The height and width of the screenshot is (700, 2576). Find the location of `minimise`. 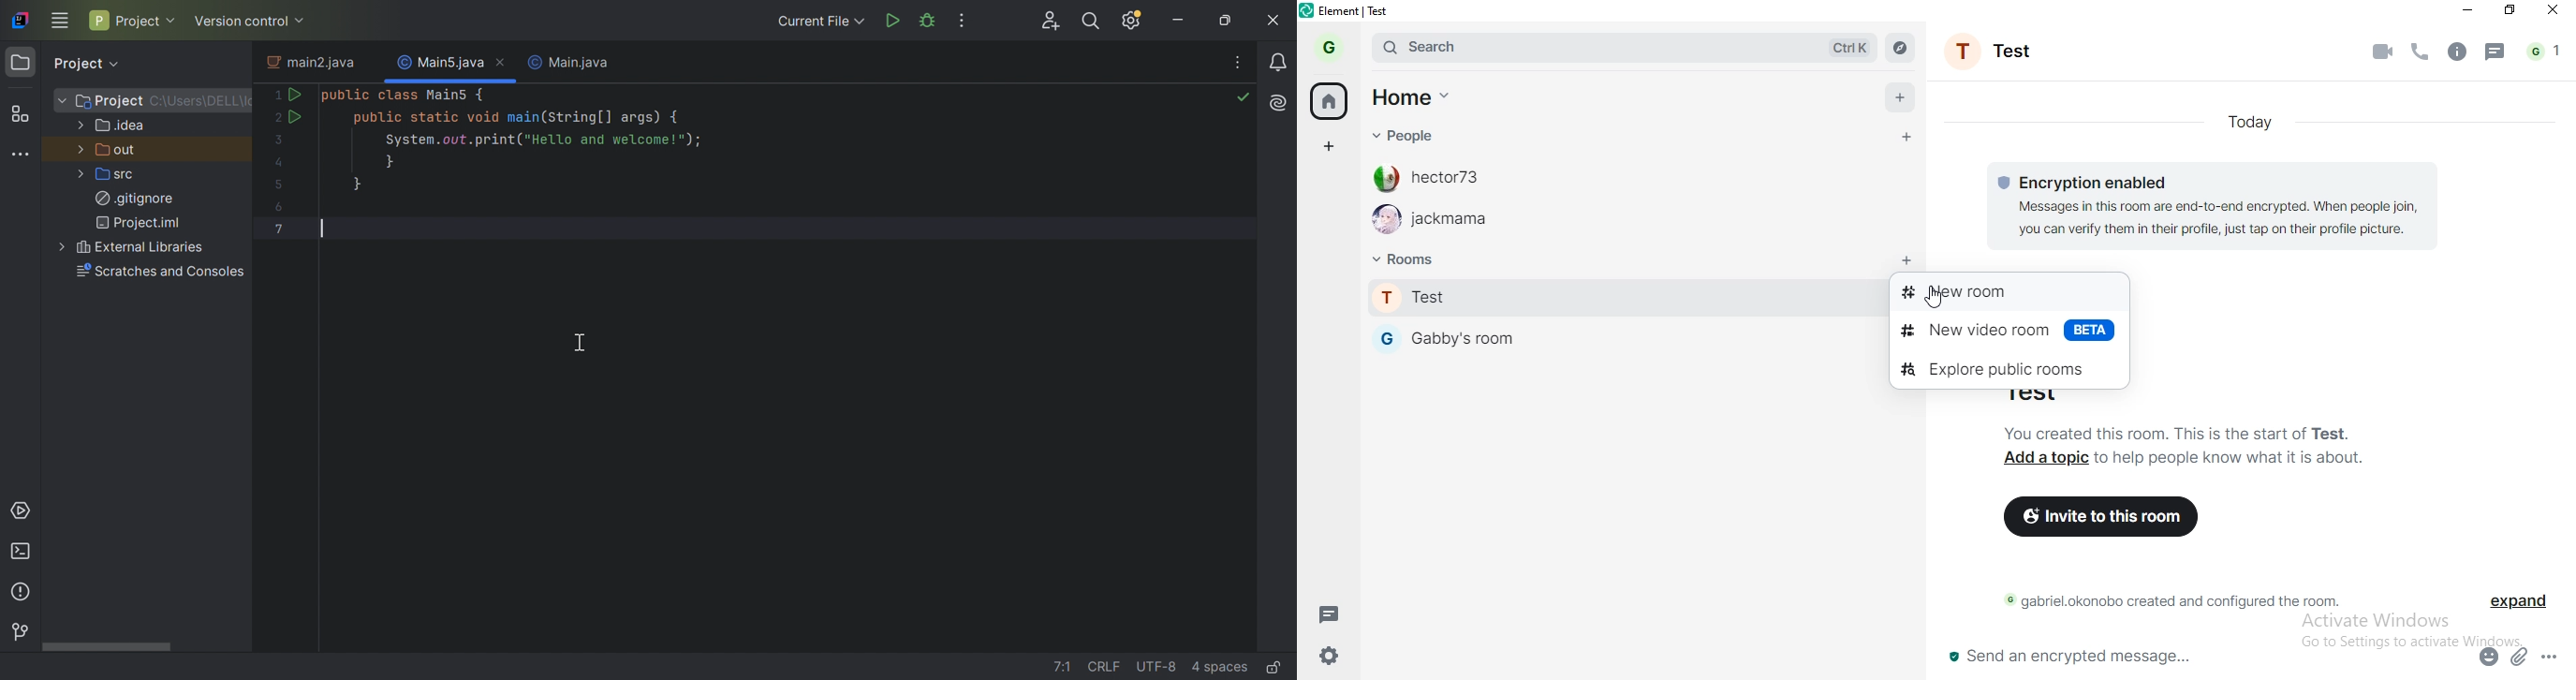

minimise is located at coordinates (2468, 9).